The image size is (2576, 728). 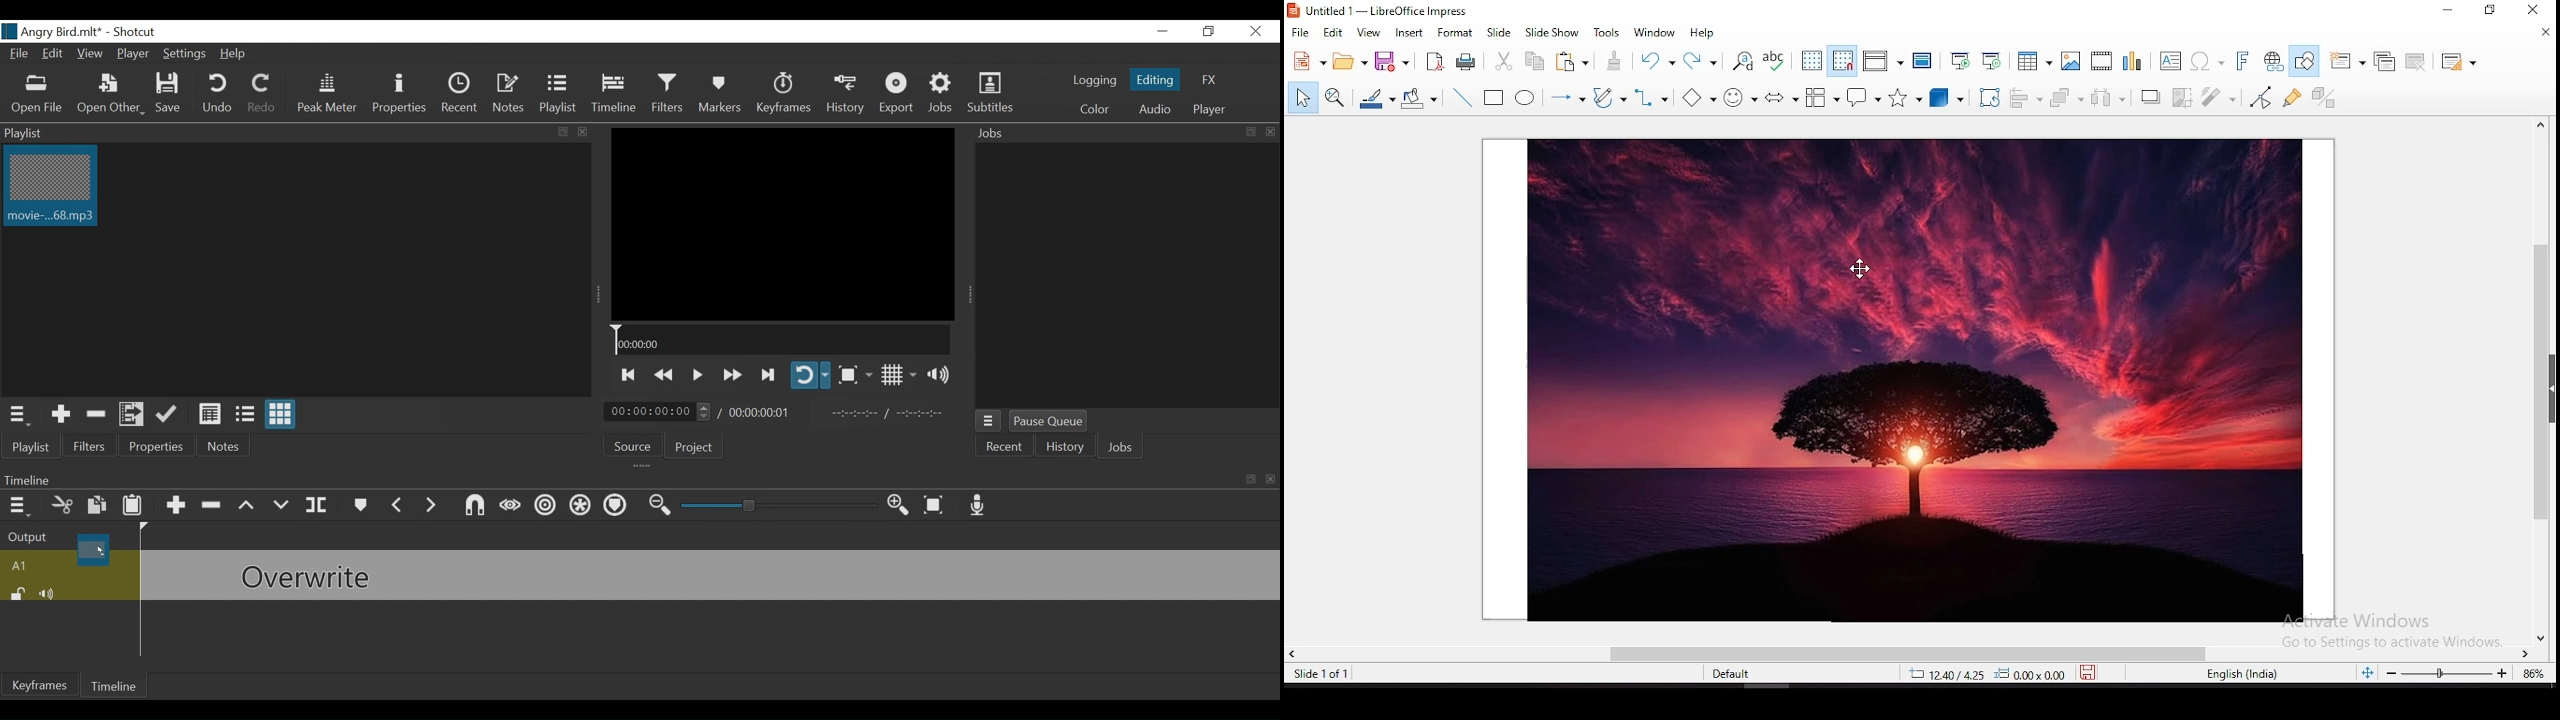 What do you see at coordinates (2416, 61) in the screenshot?
I see `delete slide` at bounding box center [2416, 61].